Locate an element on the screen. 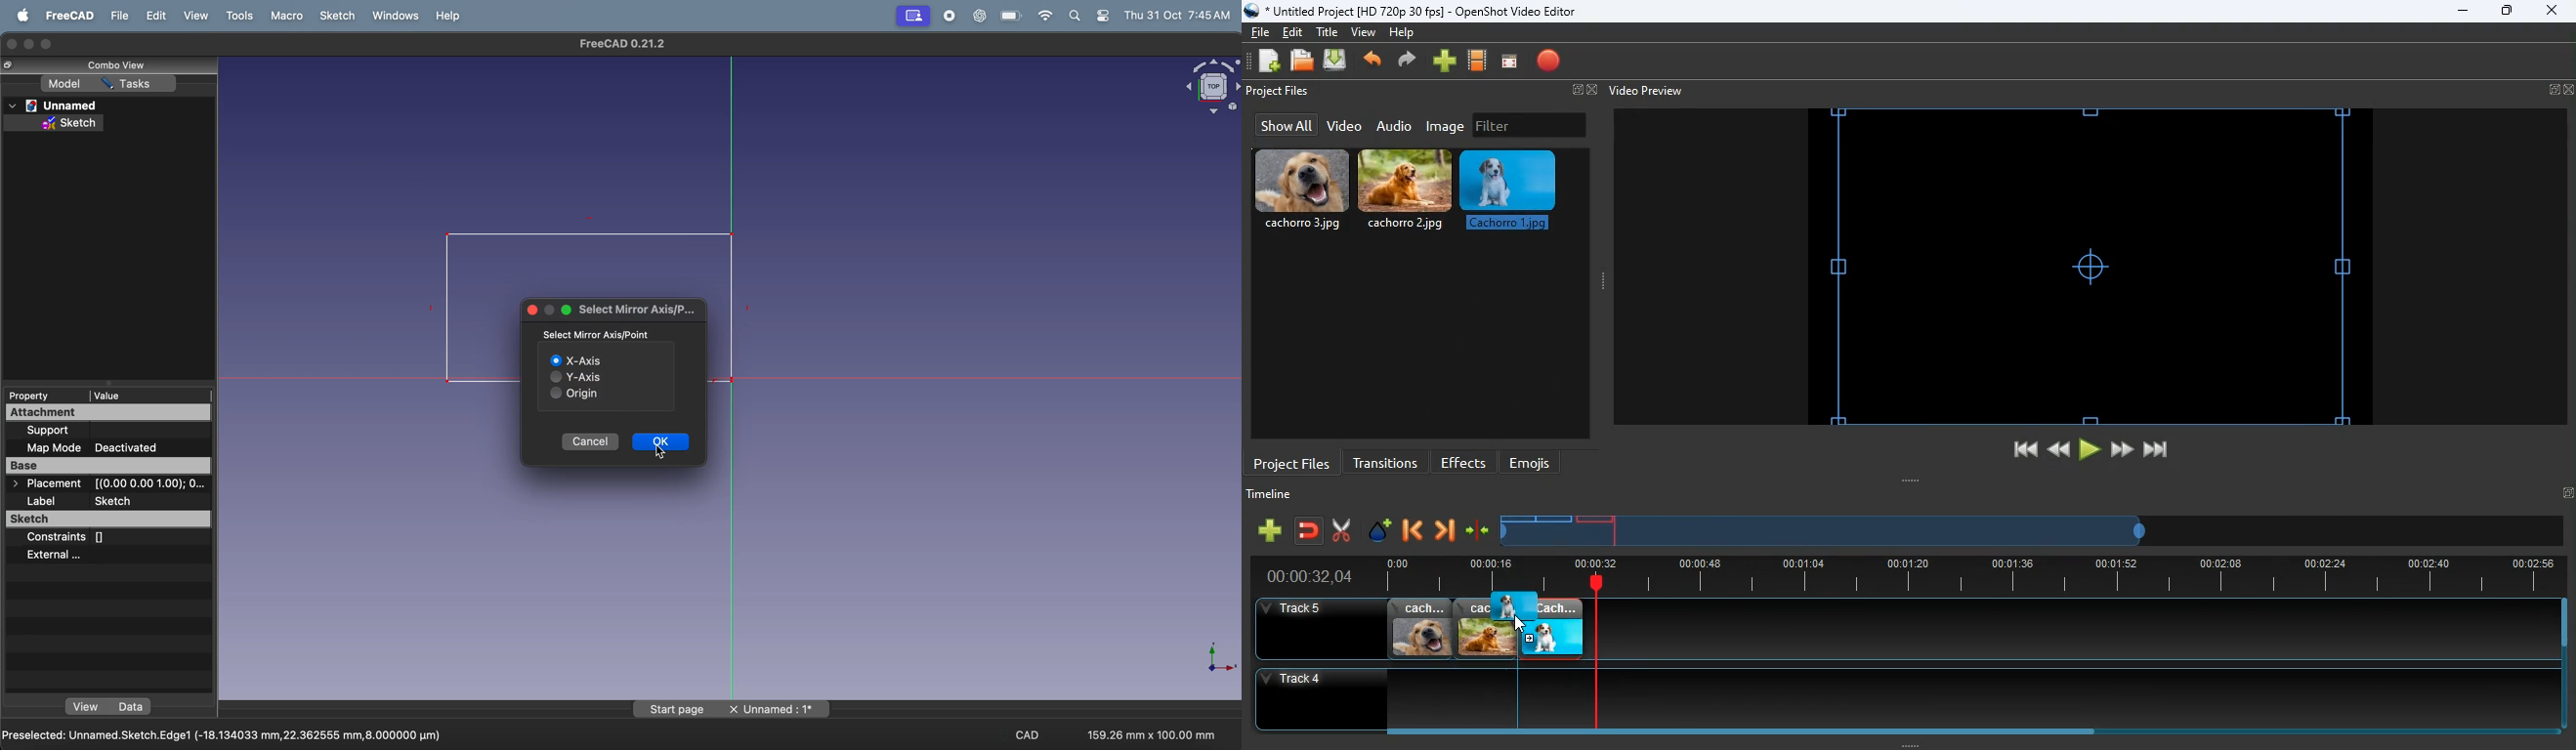  apple menu is located at coordinates (18, 16).